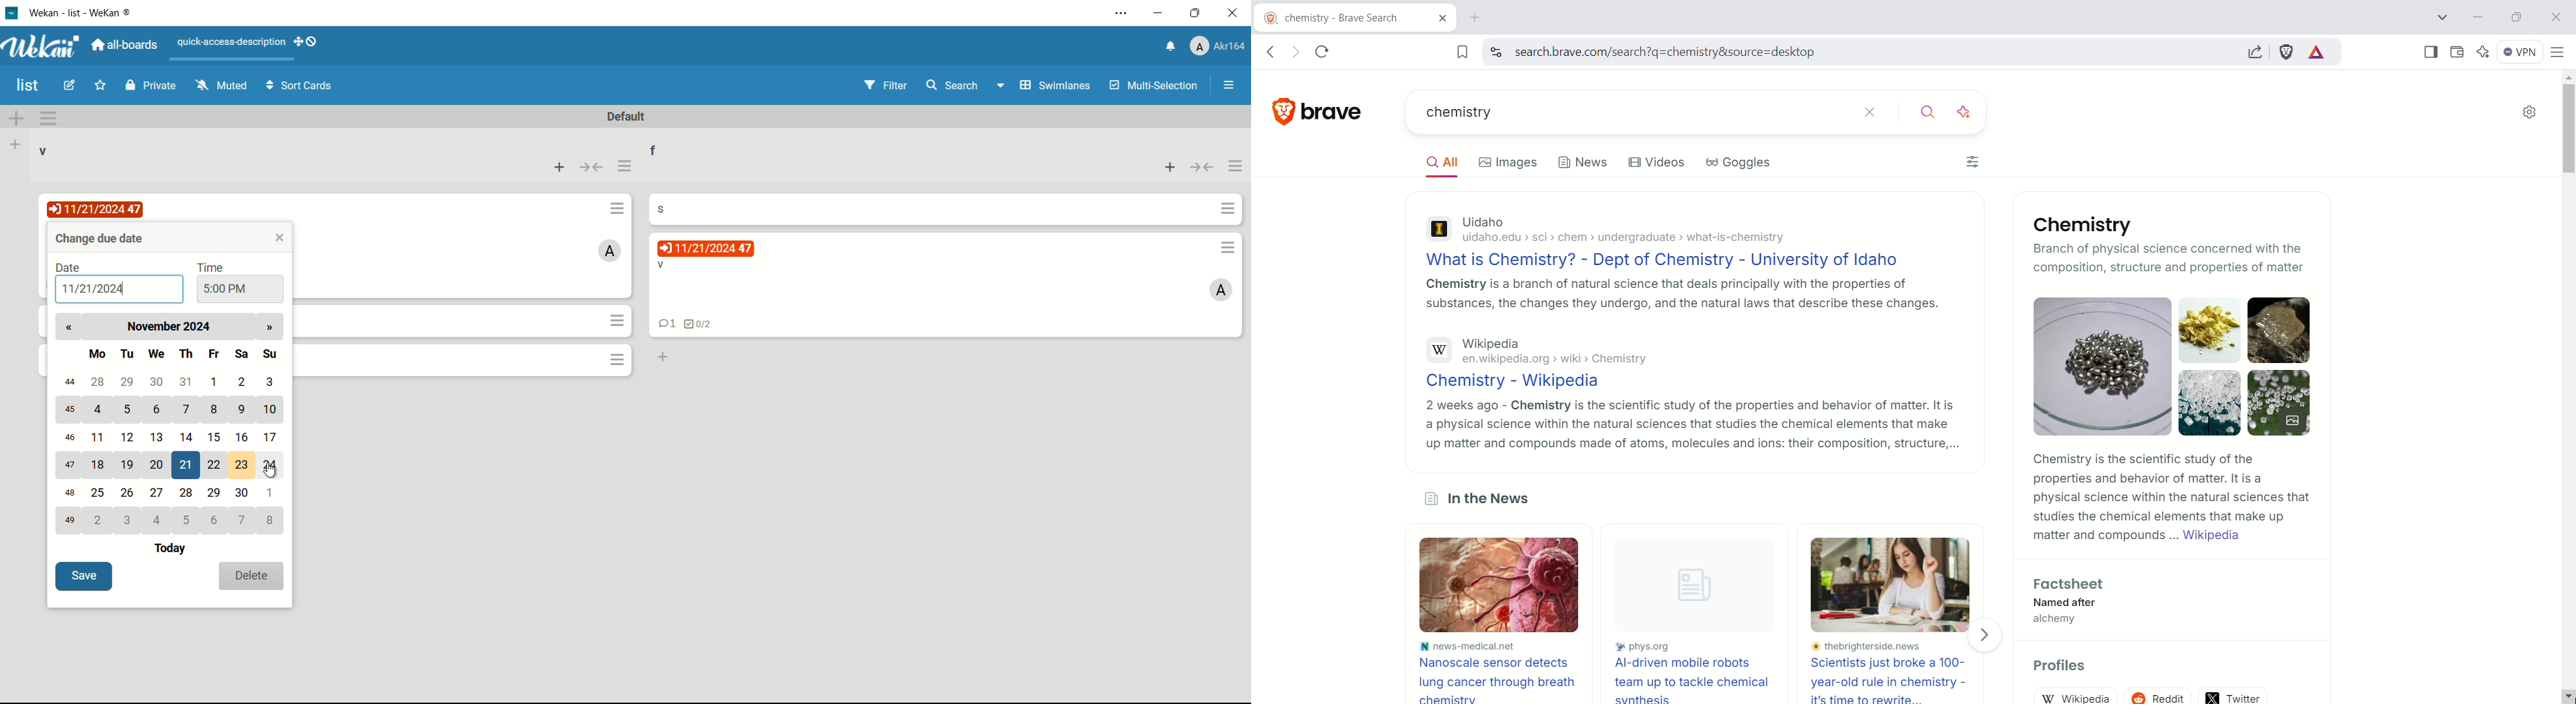 Image resolution: width=2576 pixels, height=728 pixels. Describe the element at coordinates (83, 577) in the screenshot. I see `save` at that location.